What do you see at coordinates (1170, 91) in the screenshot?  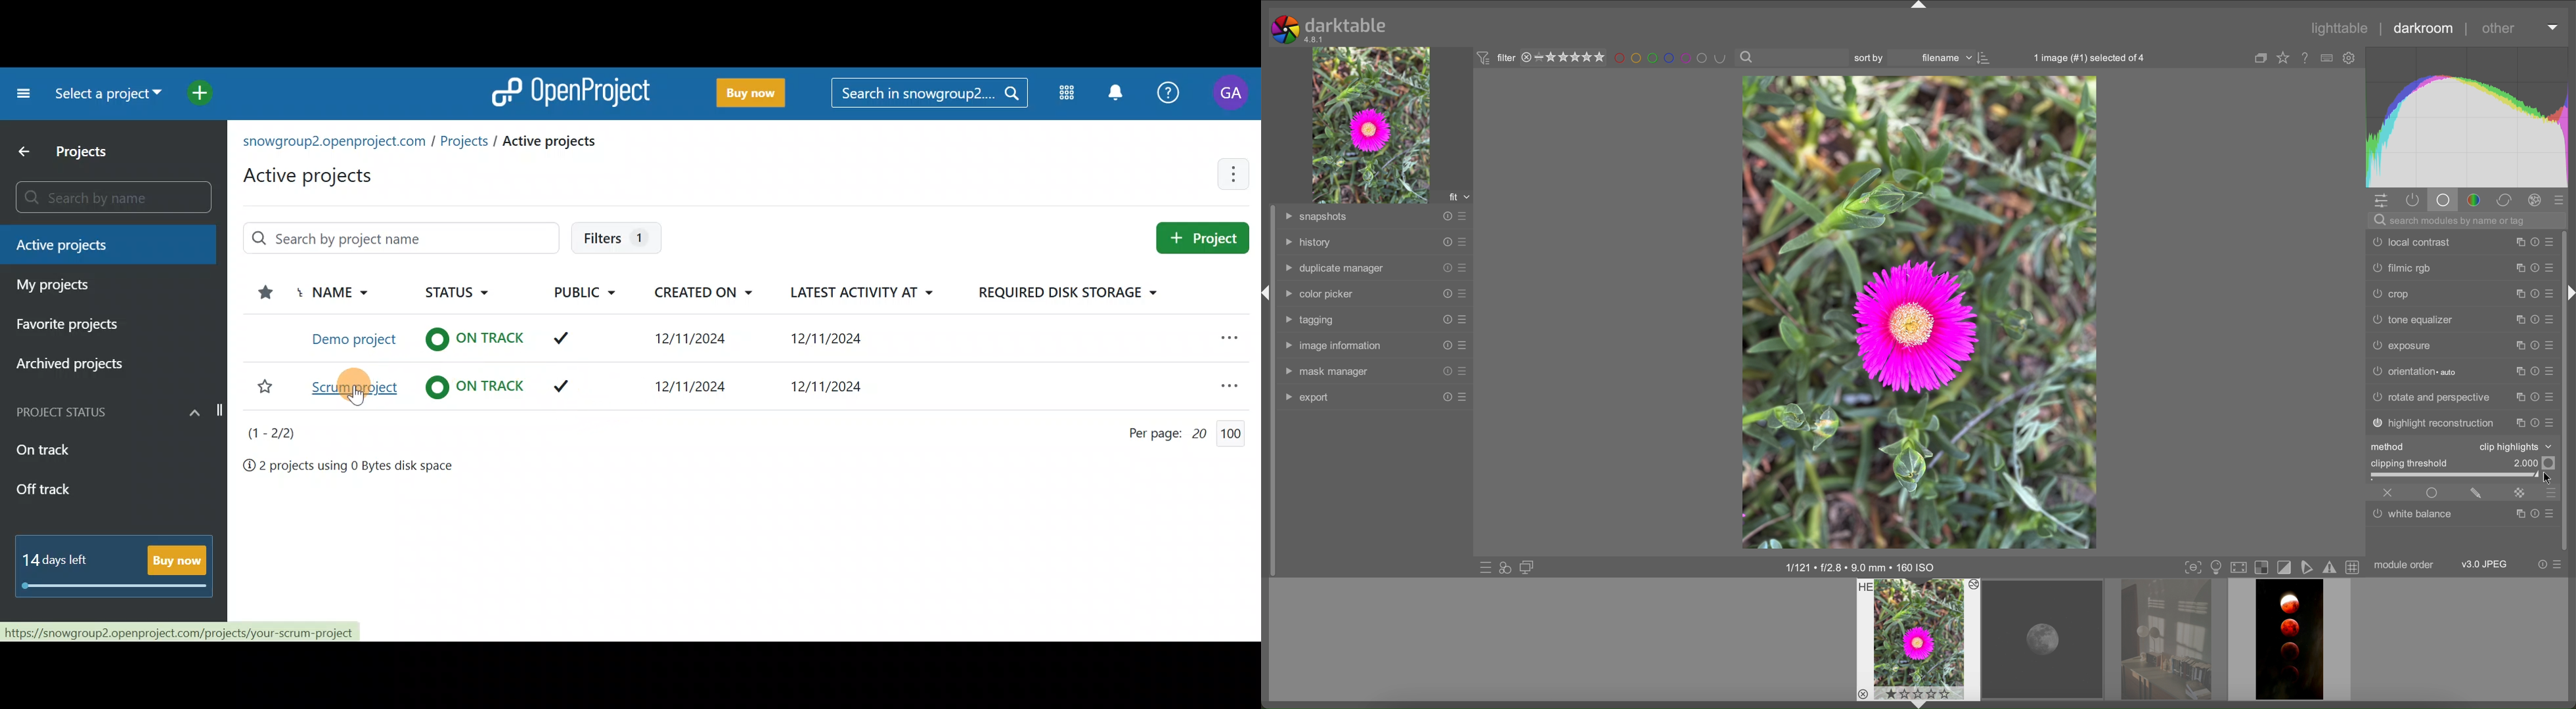 I see `Help` at bounding box center [1170, 91].